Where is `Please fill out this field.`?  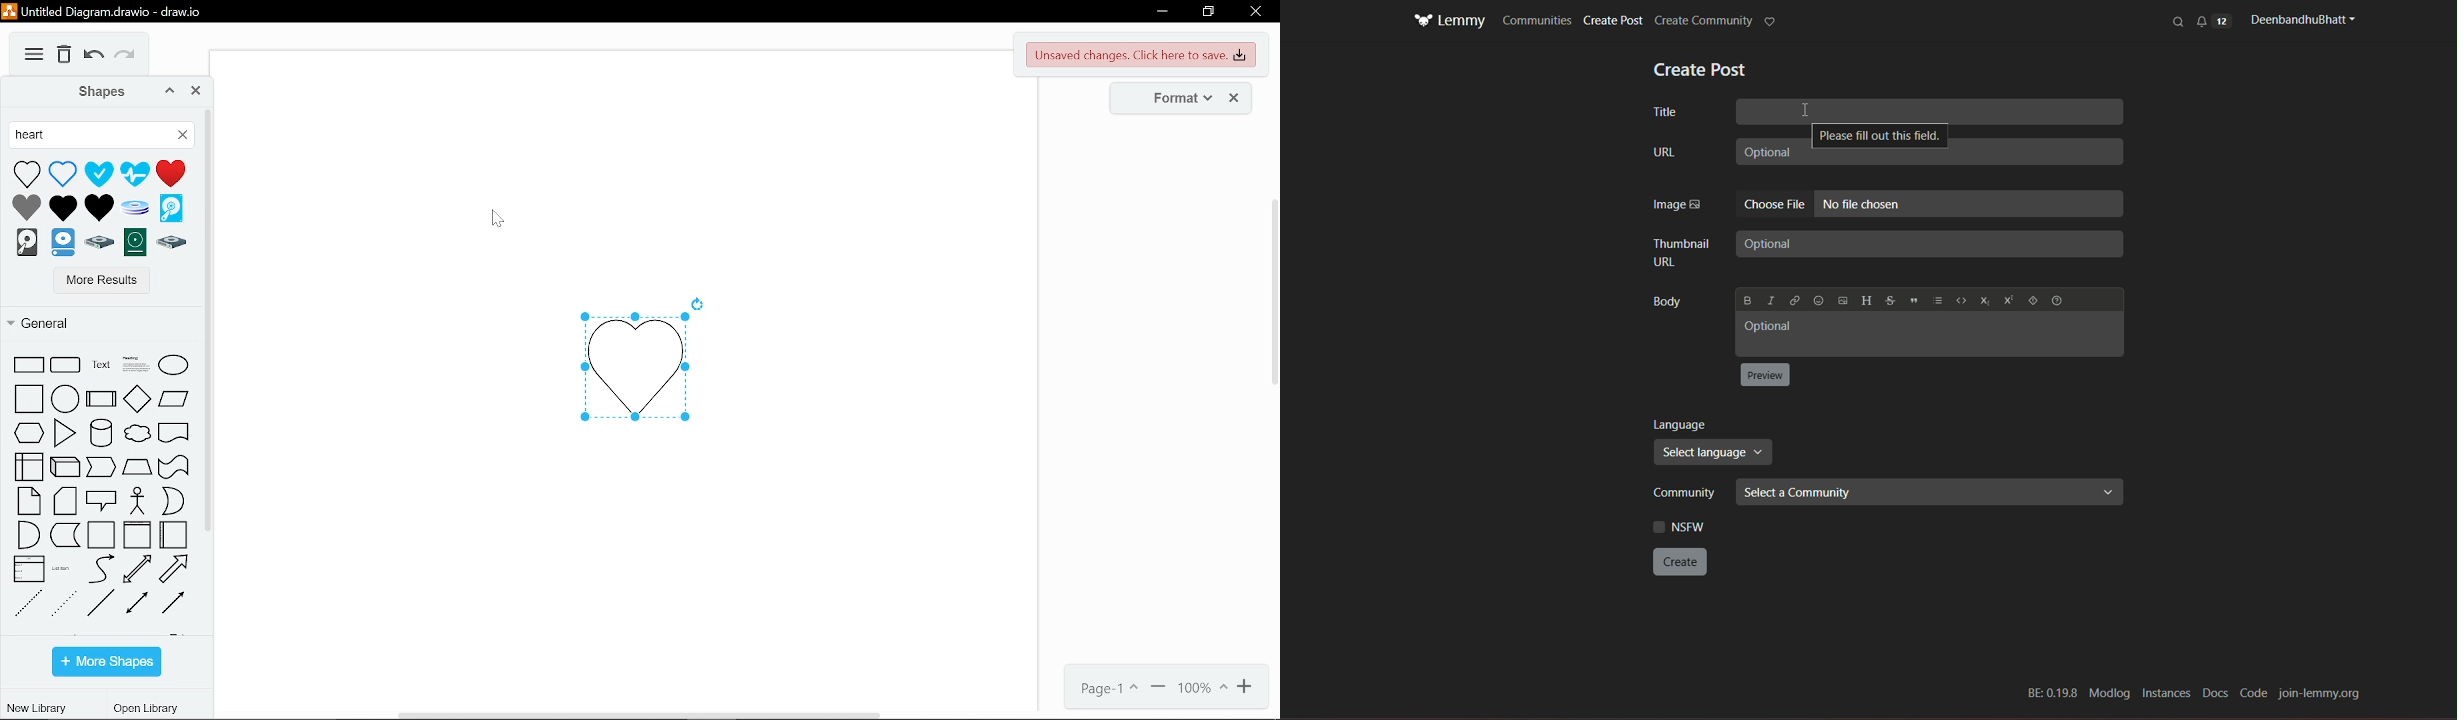
Please fill out this field. is located at coordinates (1880, 136).